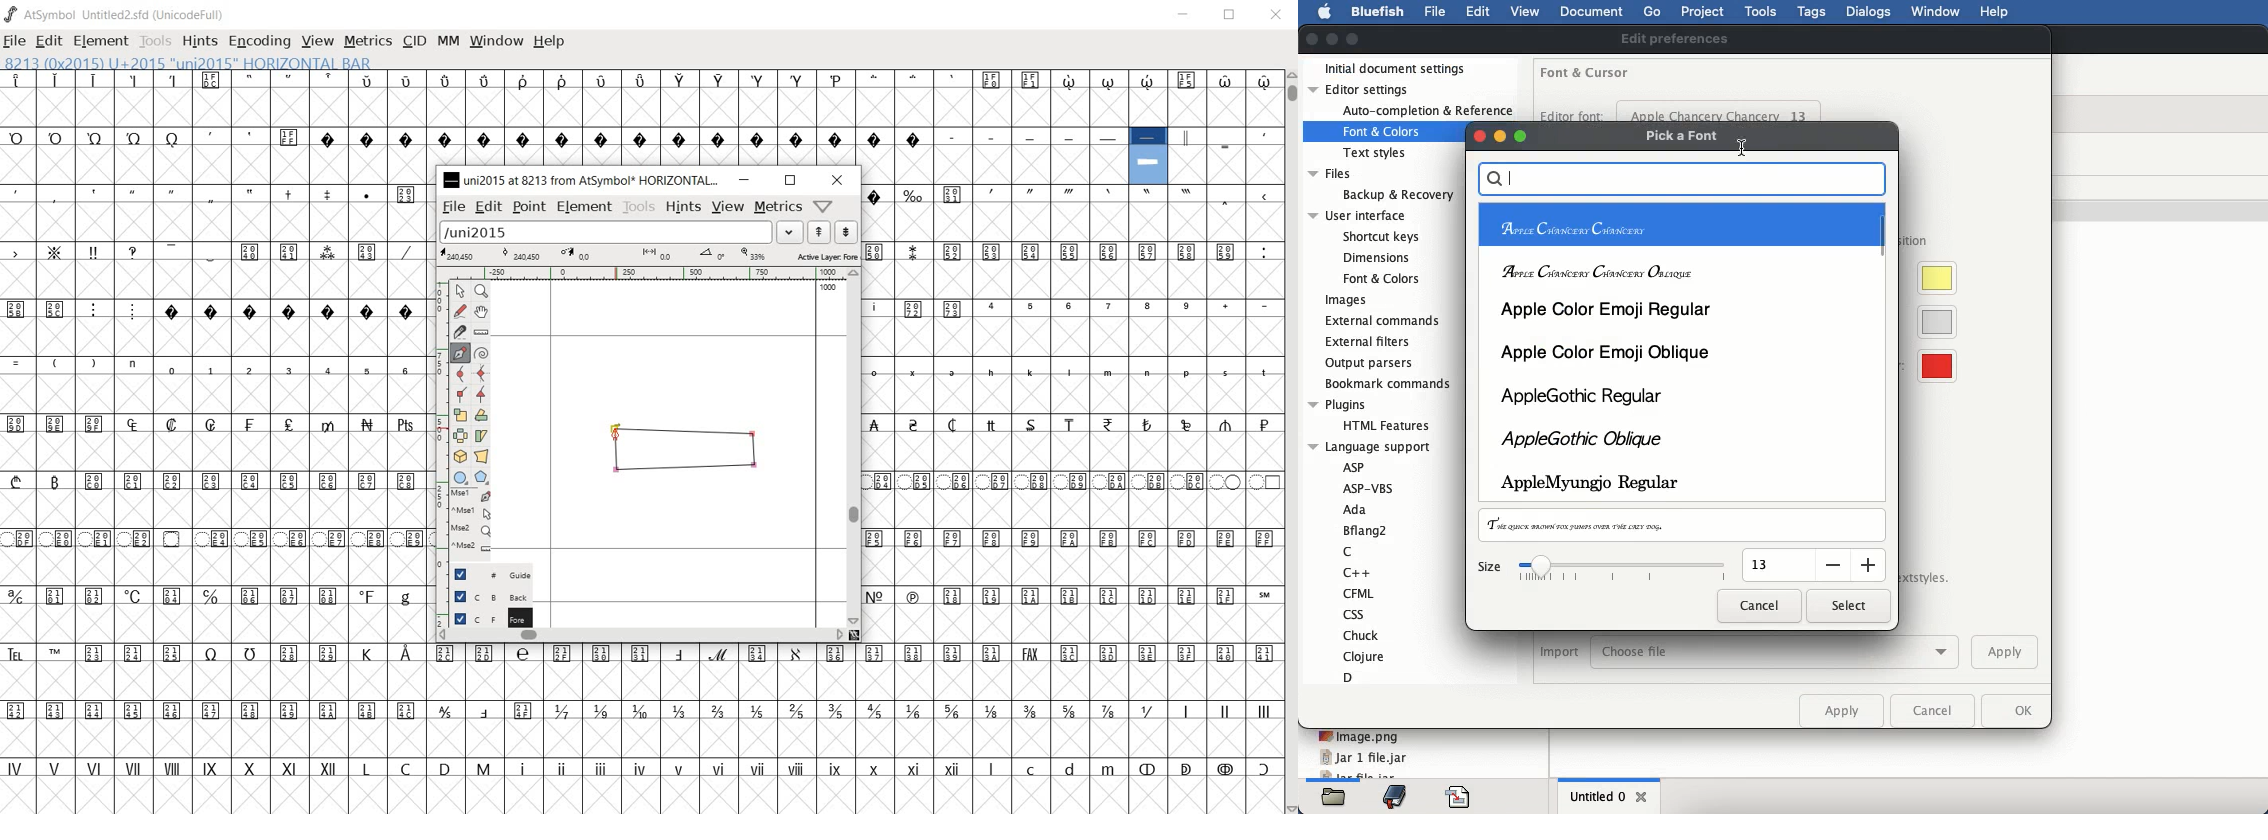 The image size is (2268, 840). Describe the element at coordinates (838, 180) in the screenshot. I see `close` at that location.